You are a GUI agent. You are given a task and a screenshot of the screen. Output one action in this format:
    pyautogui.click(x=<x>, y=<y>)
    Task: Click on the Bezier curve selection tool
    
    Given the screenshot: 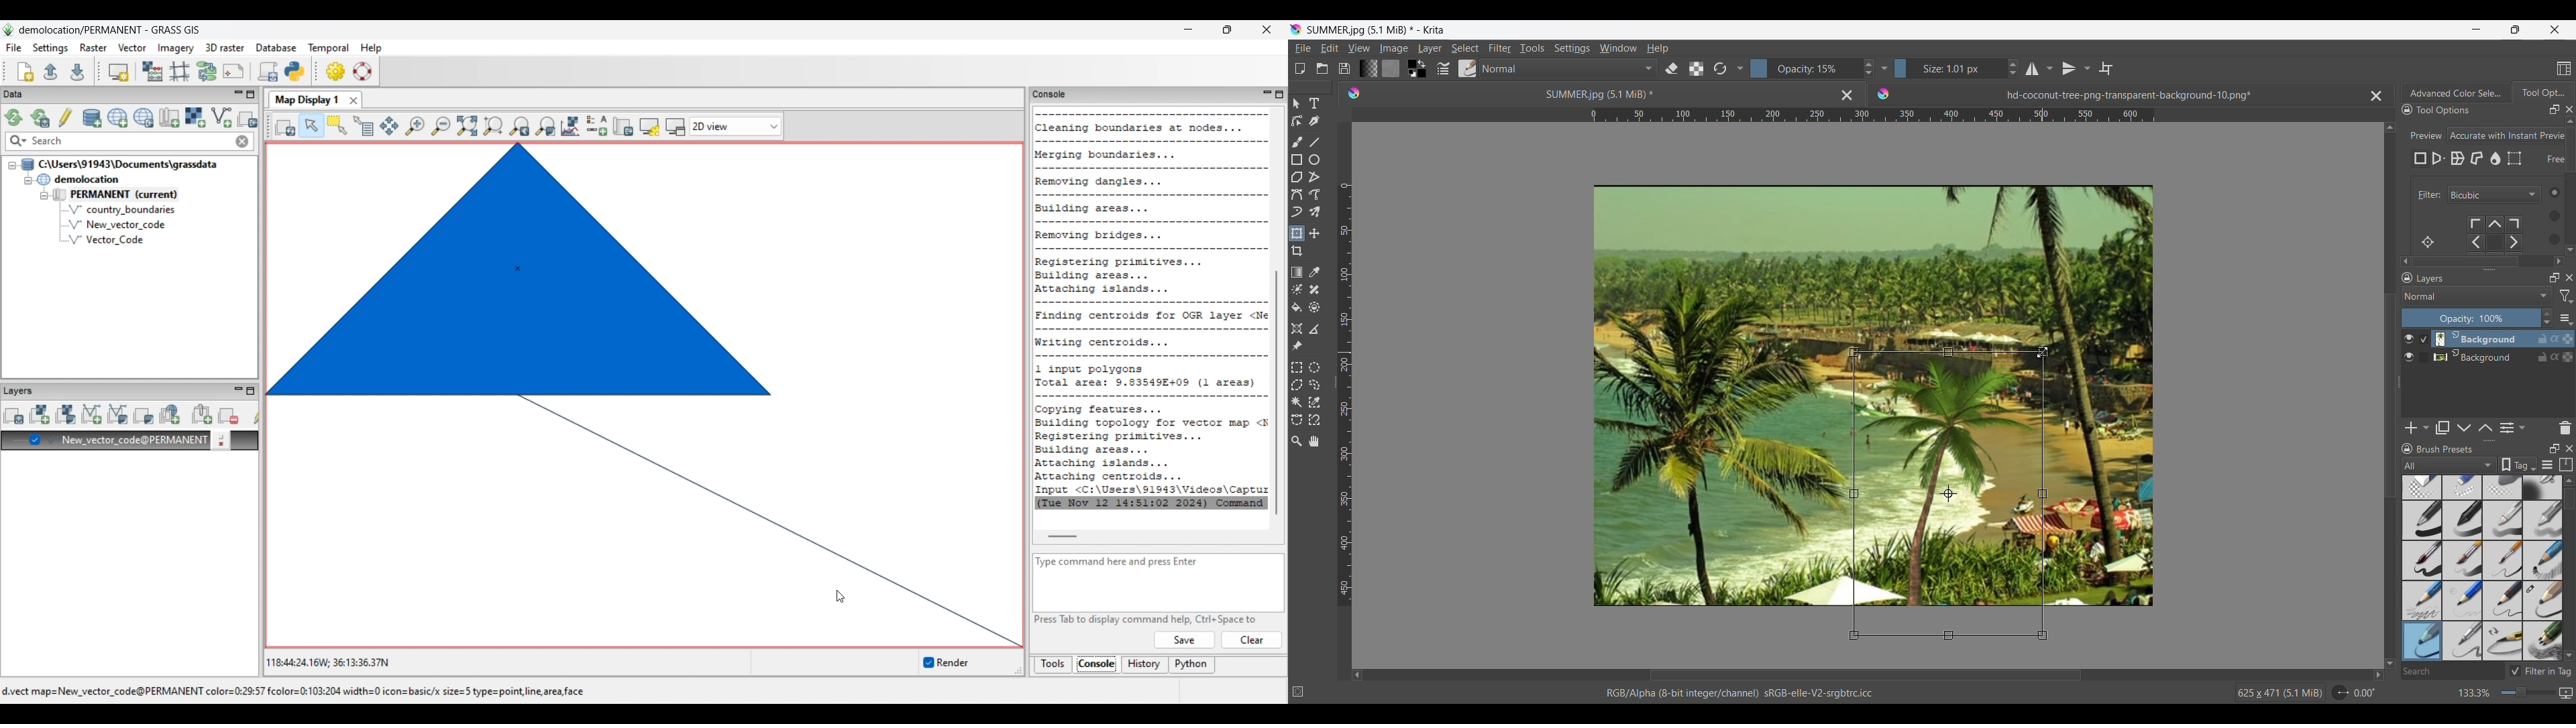 What is the action you would take?
    pyautogui.click(x=1297, y=419)
    